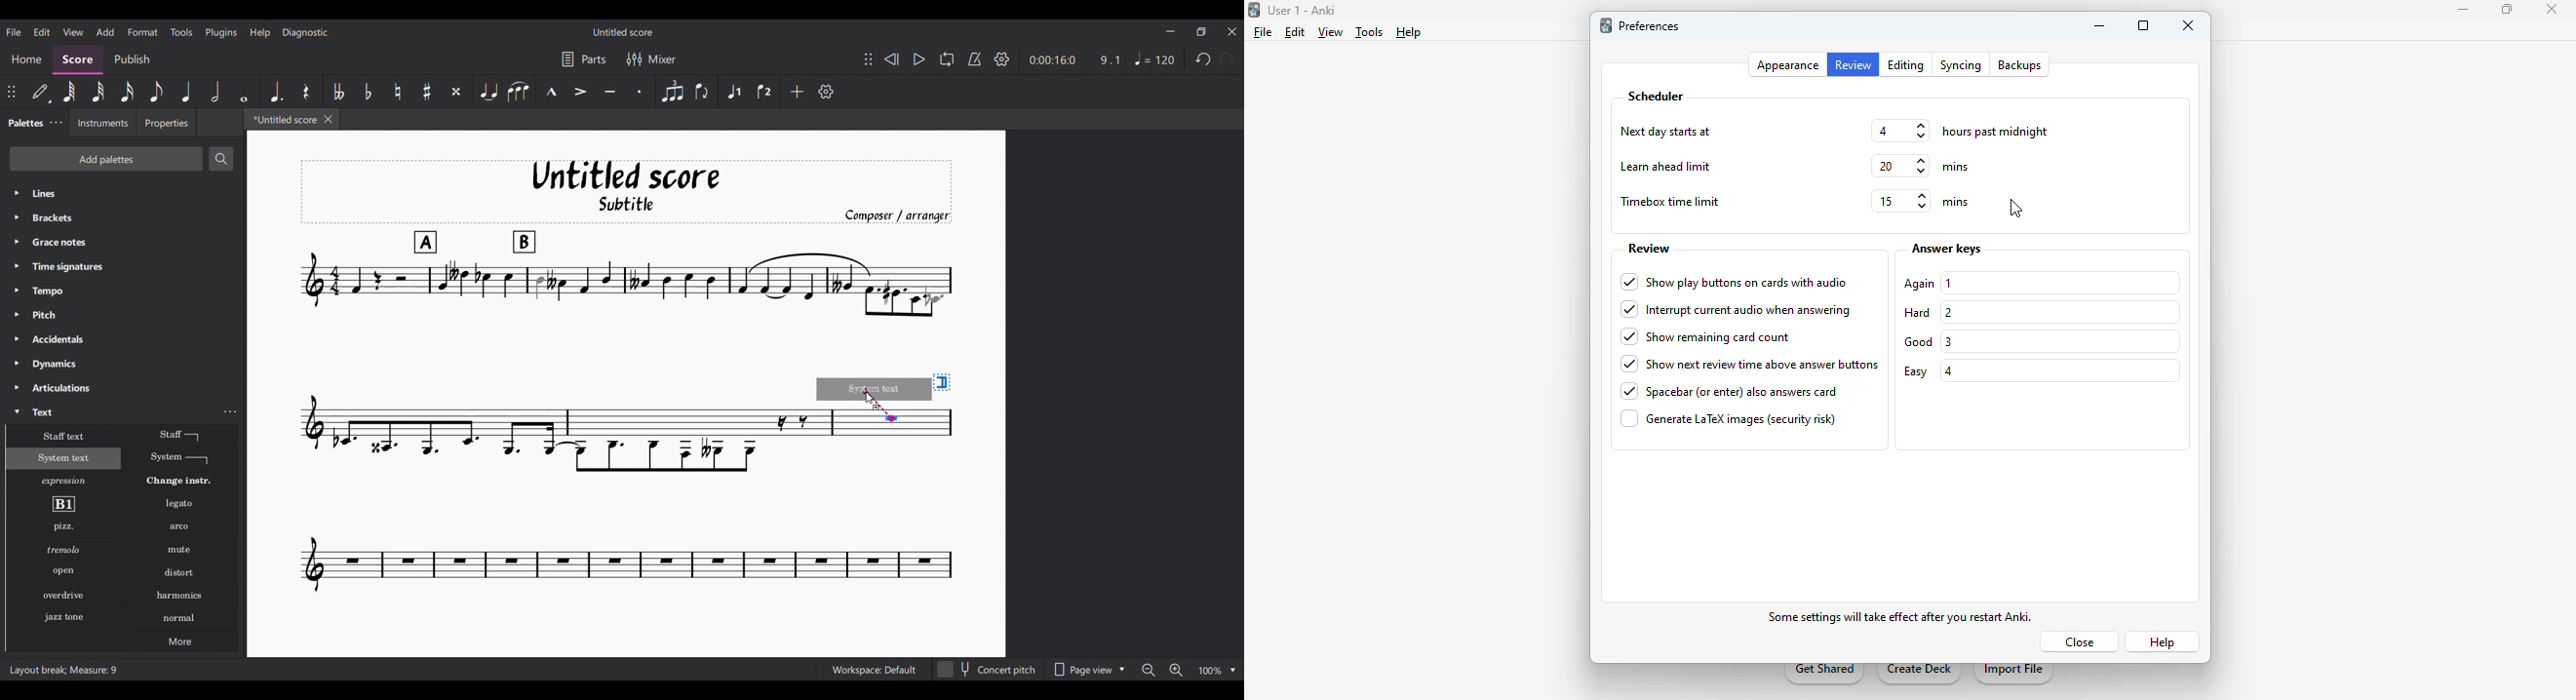 The image size is (2576, 700). Describe the element at coordinates (64, 526) in the screenshot. I see `Pizzicato` at that location.